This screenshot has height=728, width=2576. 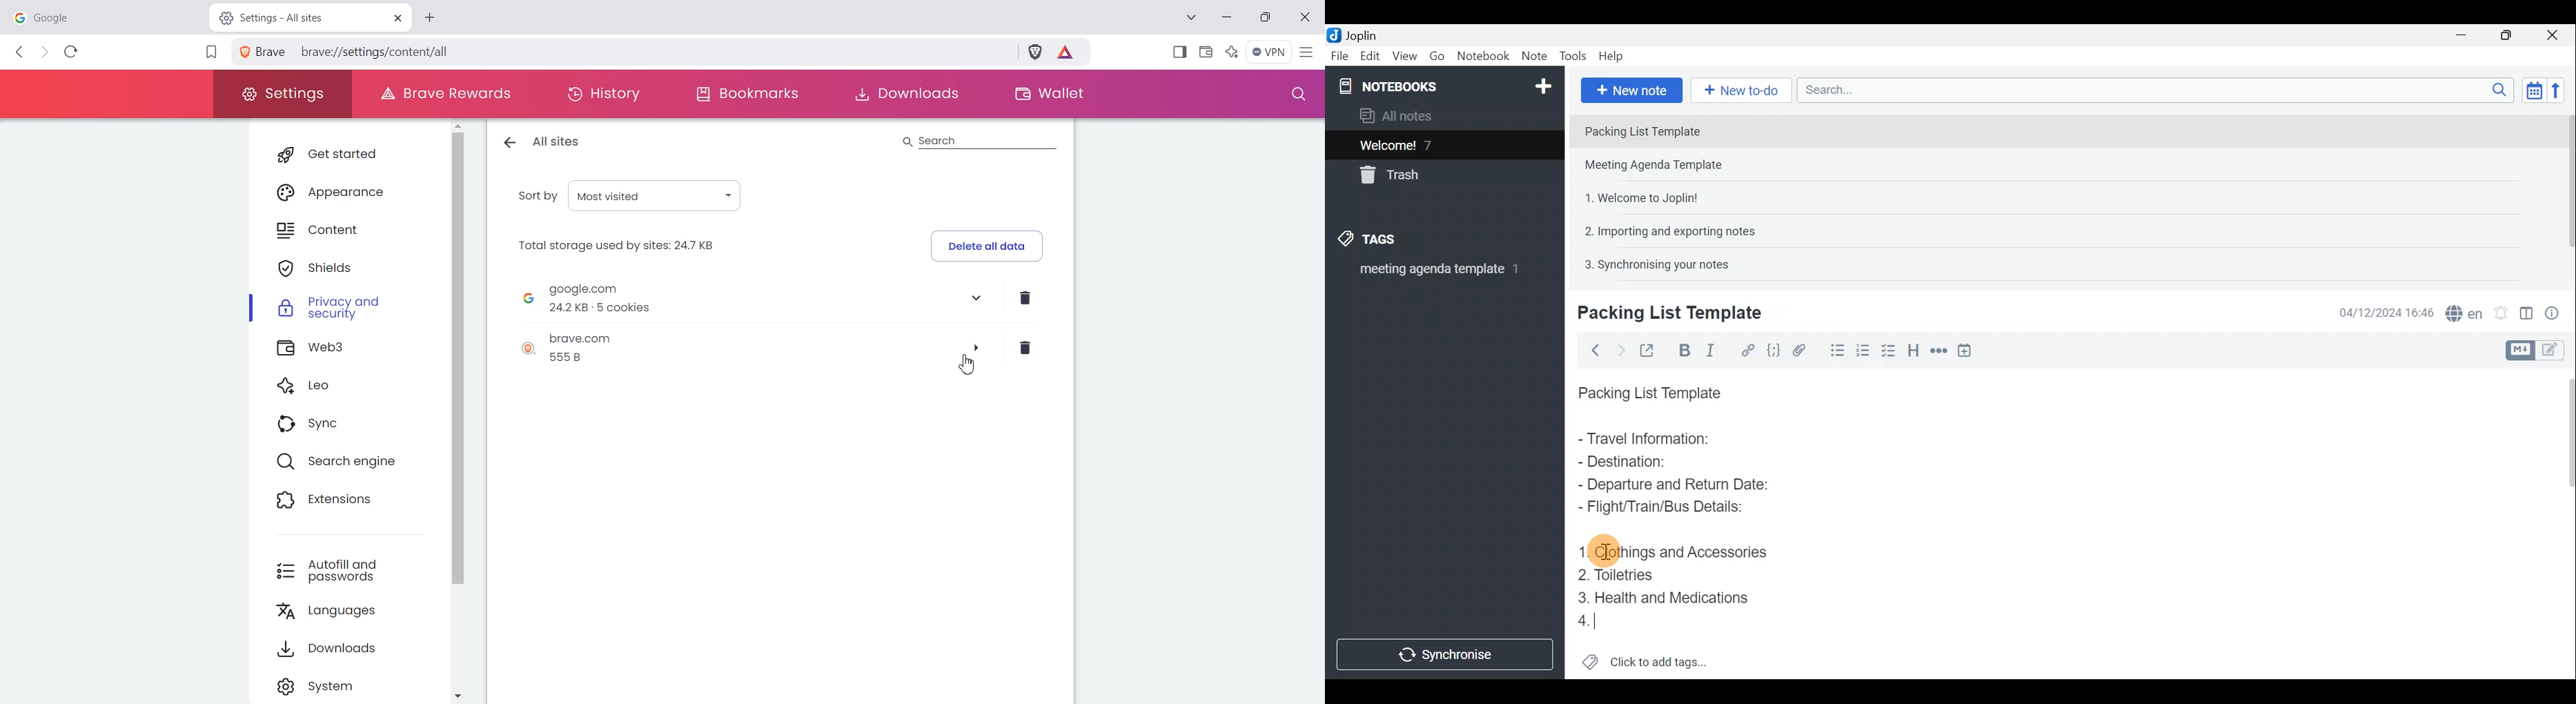 What do you see at coordinates (1656, 463) in the screenshot?
I see `Destination:` at bounding box center [1656, 463].